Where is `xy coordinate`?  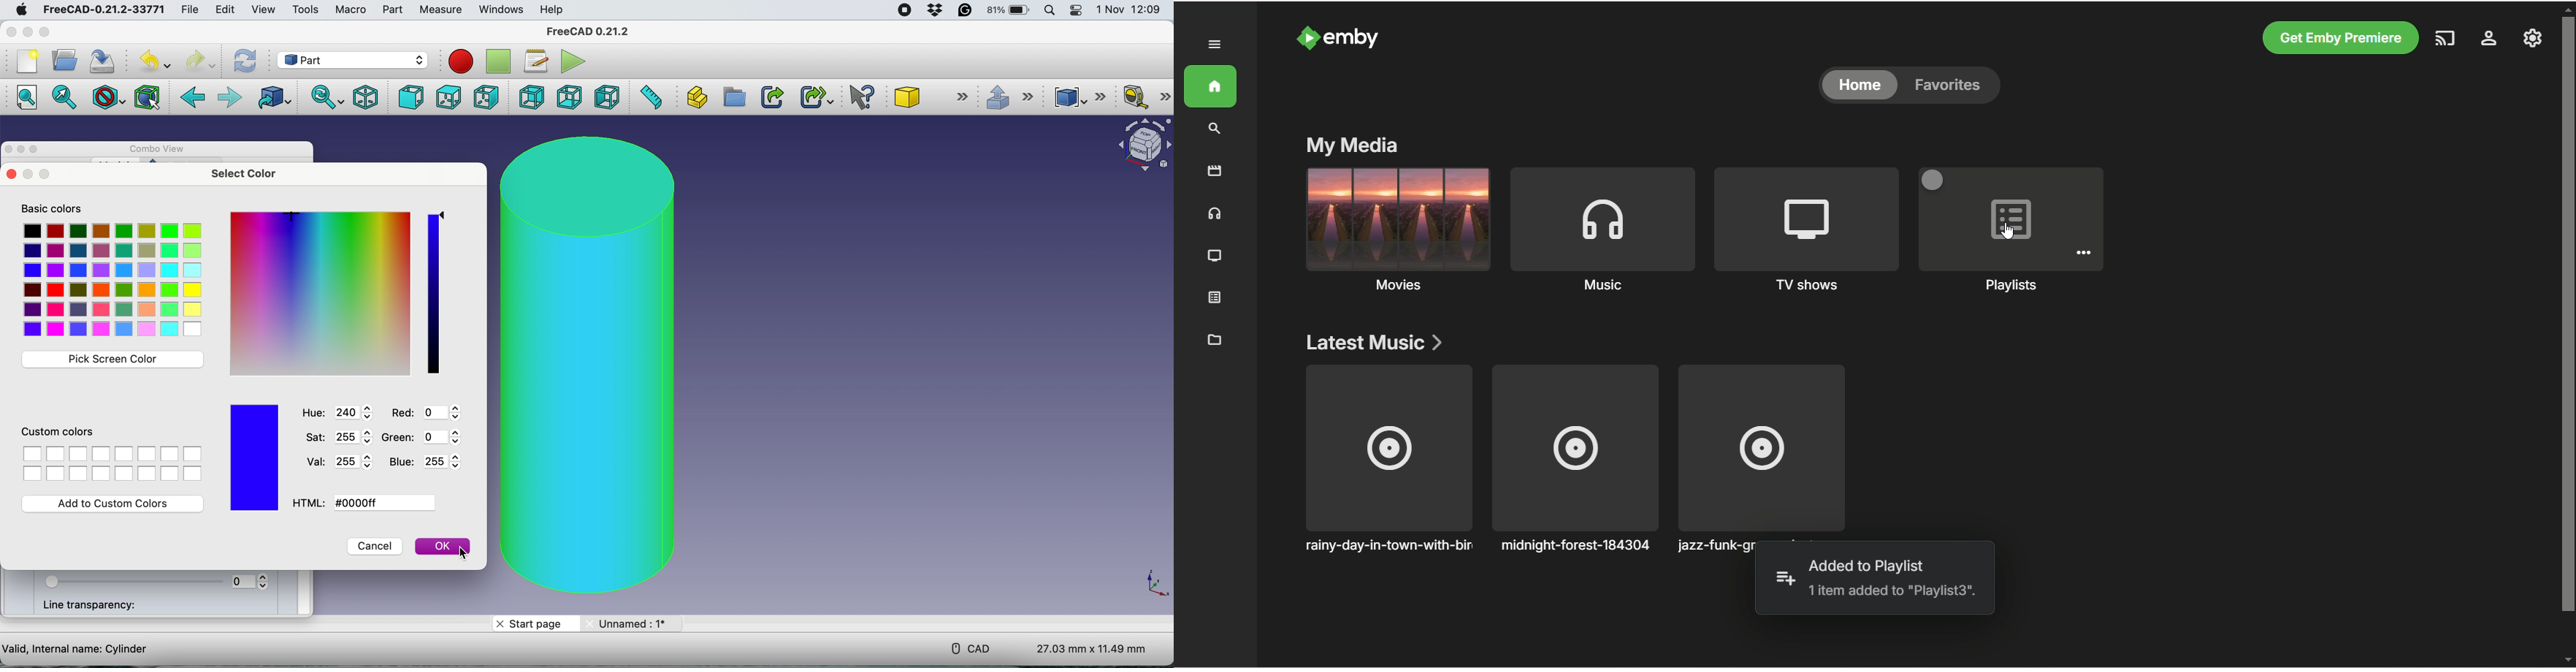
xy coordinate is located at coordinates (1154, 582).